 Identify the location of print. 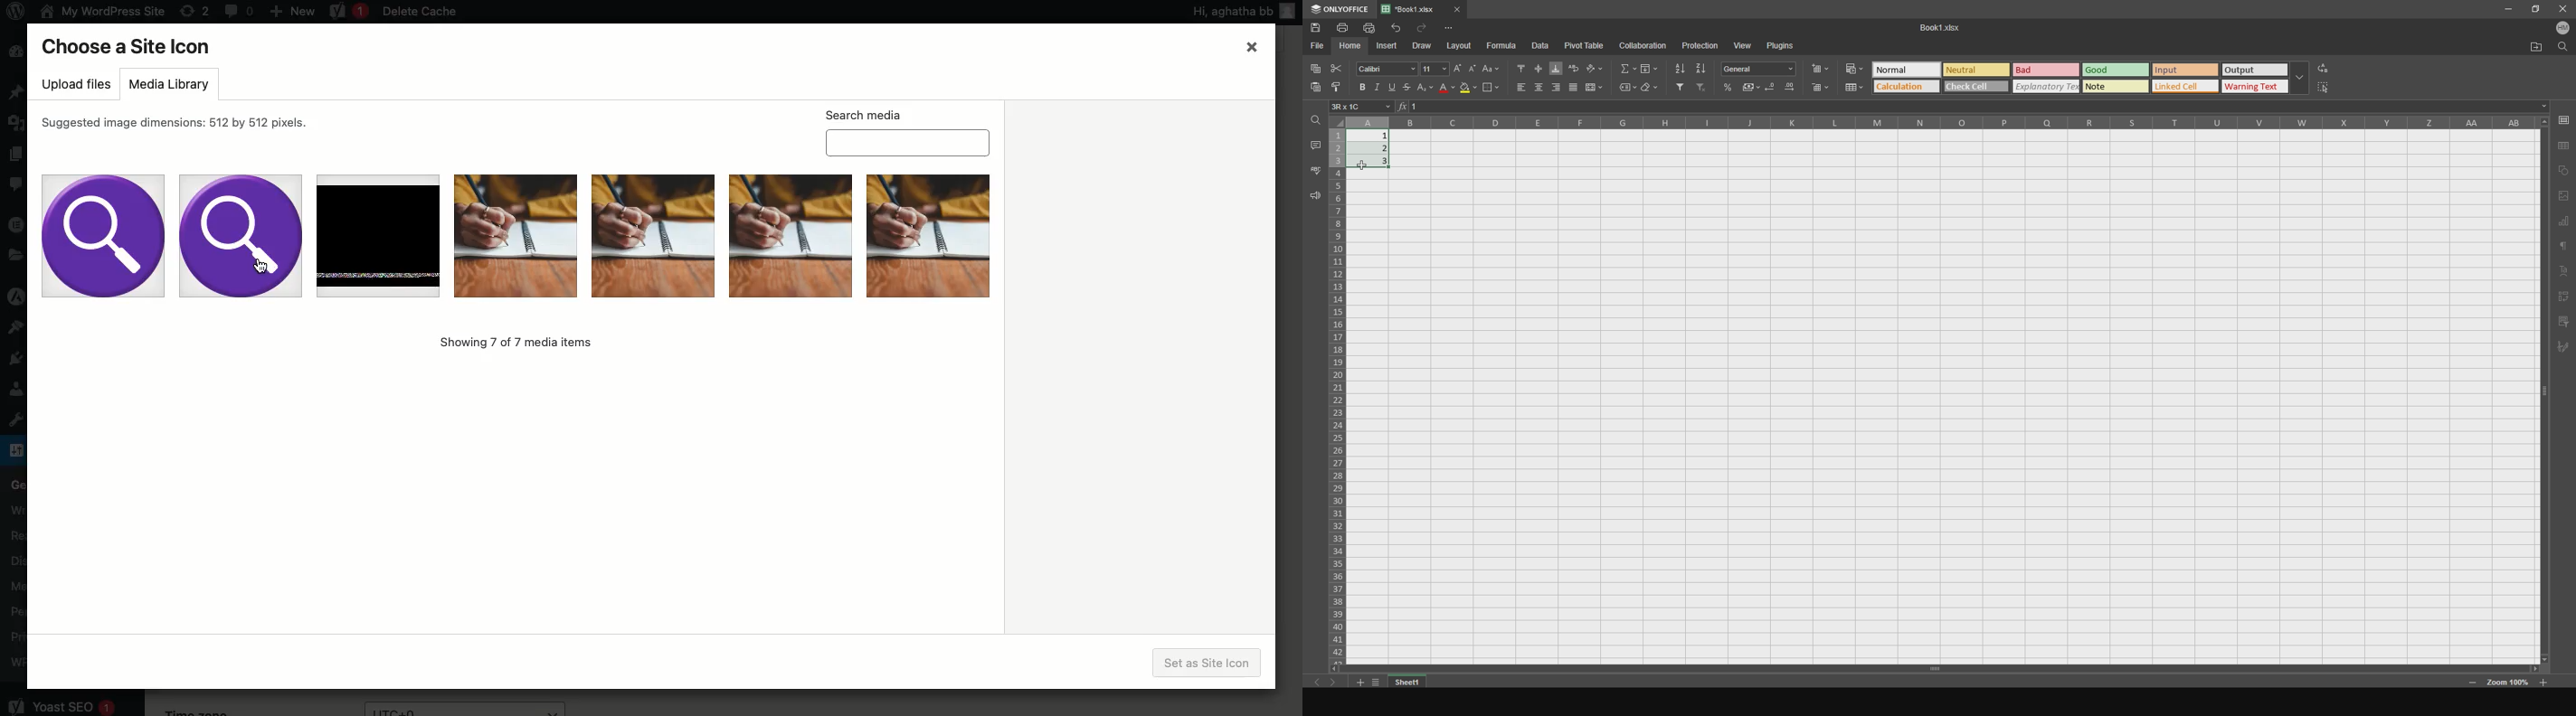
(1346, 28).